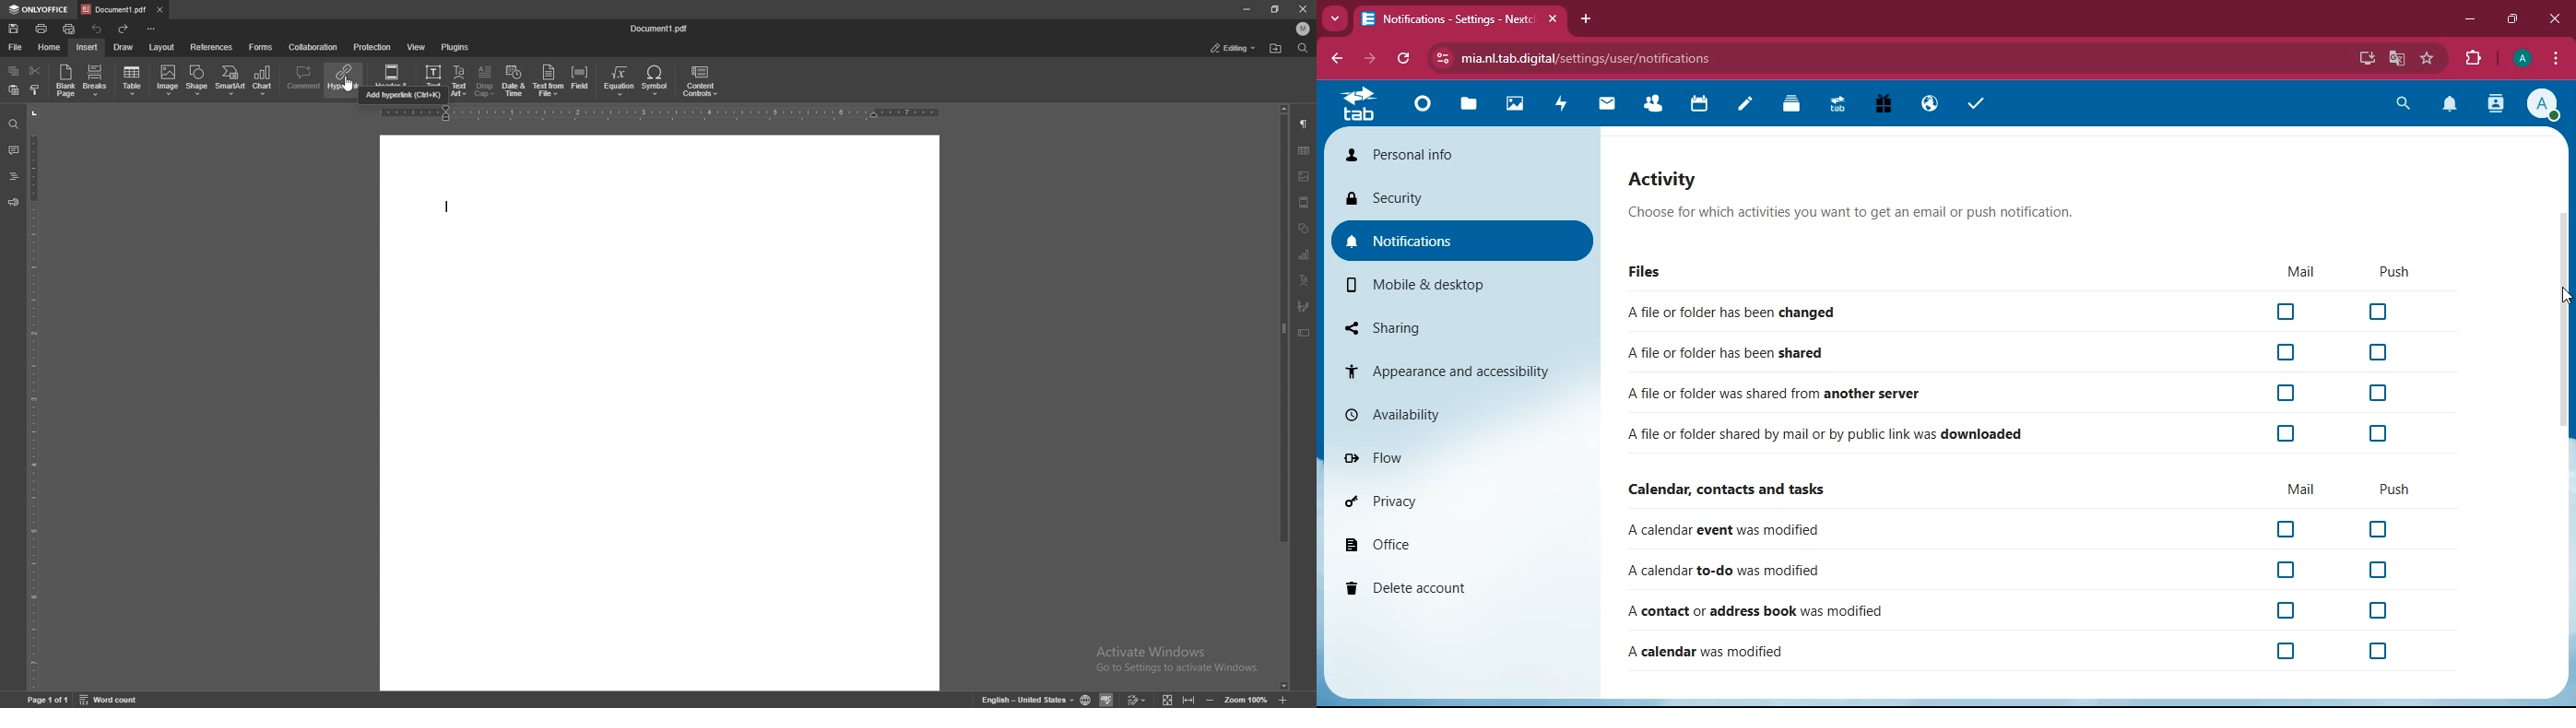 This screenshot has width=2576, height=728. I want to click on activity, so click(1672, 180).